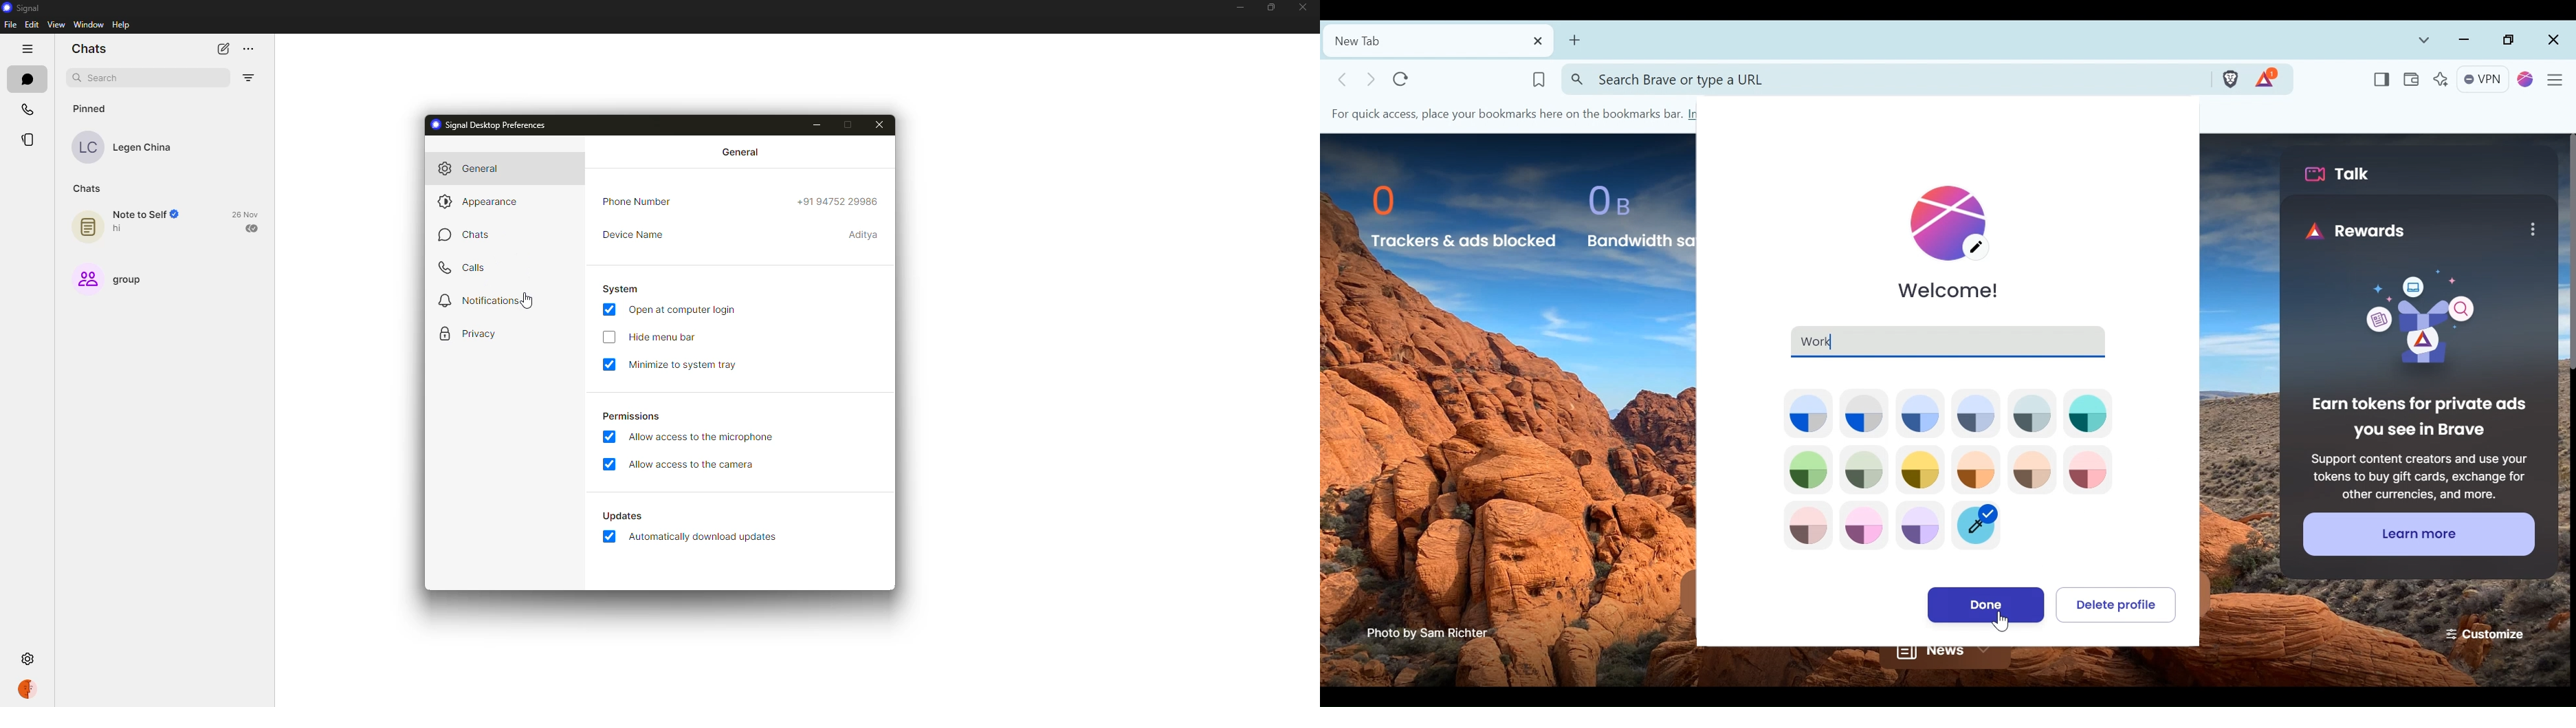 The height and width of the screenshot is (728, 2576). I want to click on appearance, so click(483, 202).